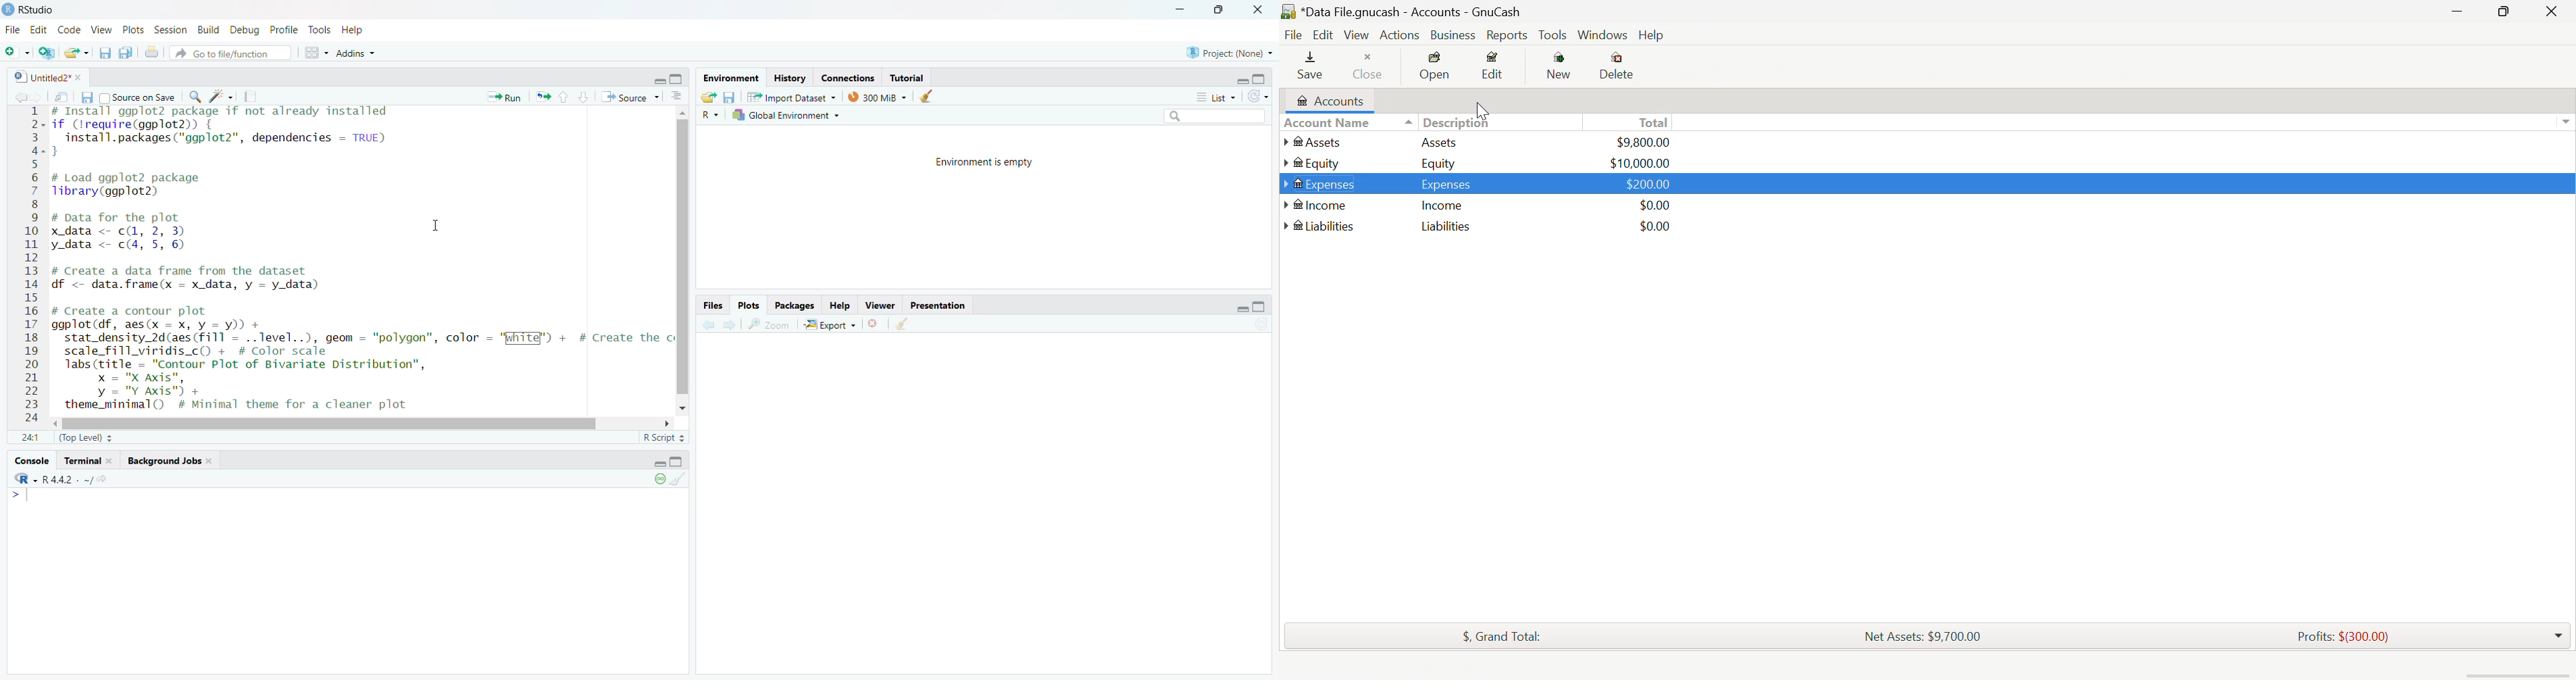 This screenshot has width=2576, height=700. I want to click on  Viewer, so click(882, 305).